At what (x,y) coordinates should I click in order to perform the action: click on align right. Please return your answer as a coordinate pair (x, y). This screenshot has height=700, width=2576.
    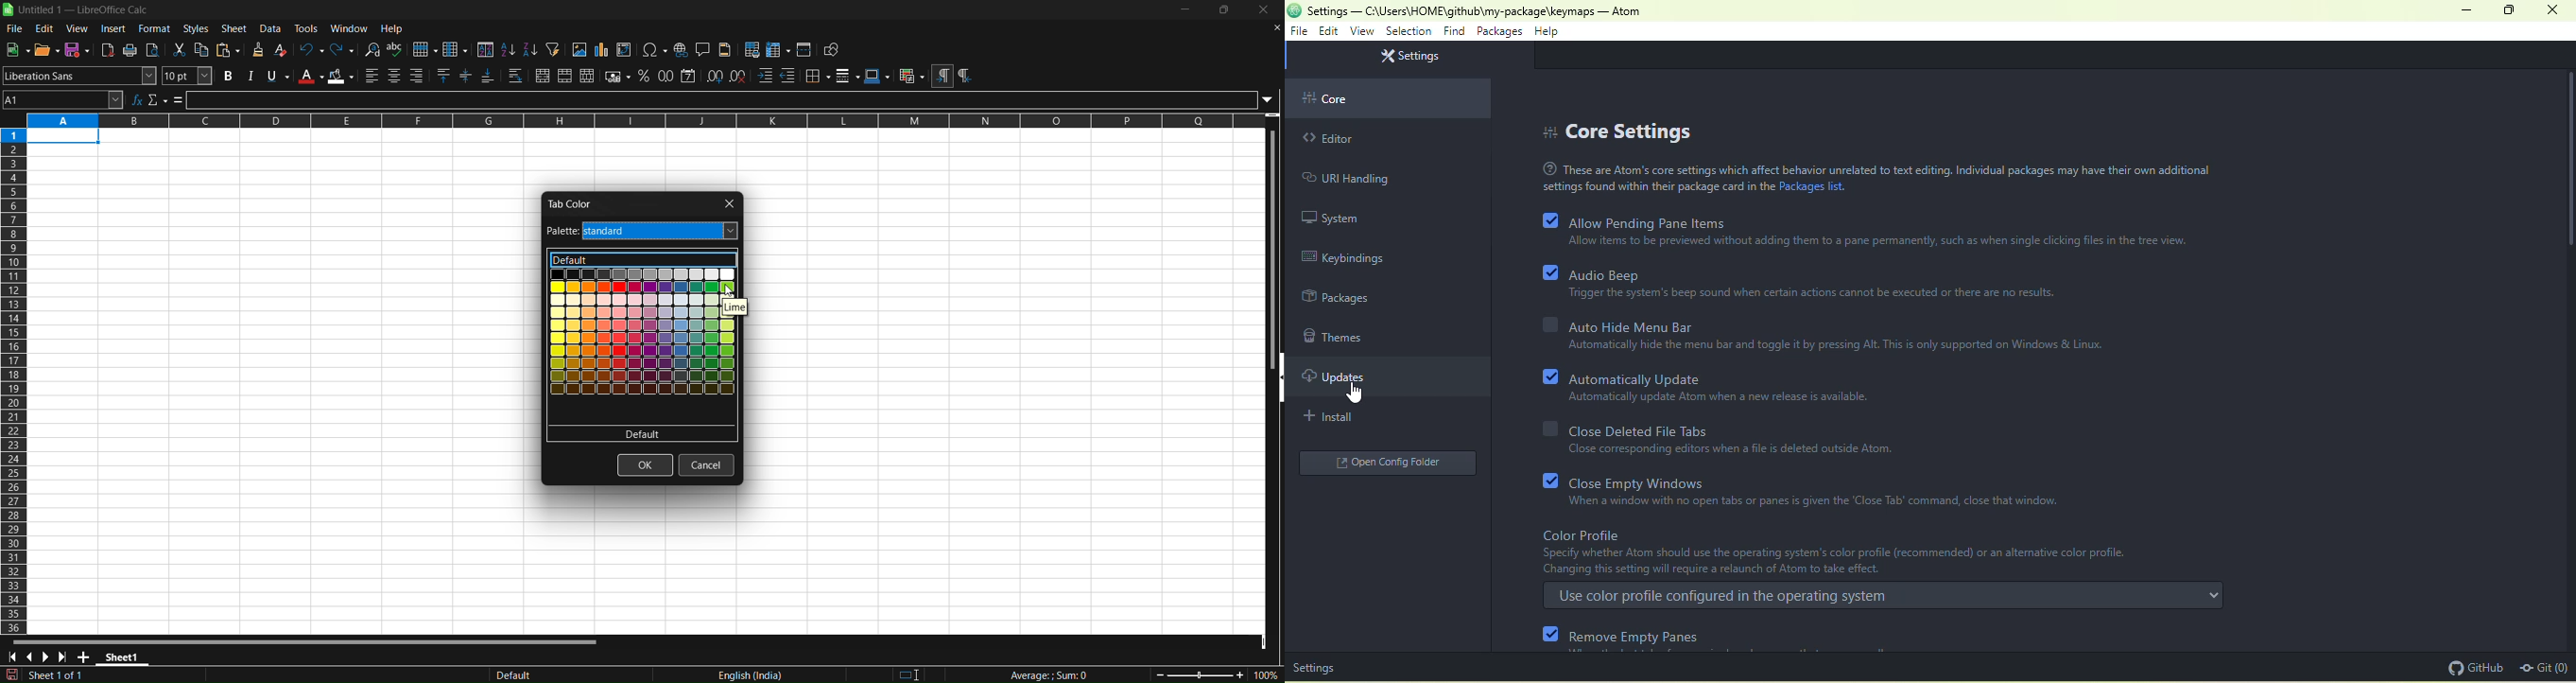
    Looking at the image, I should click on (419, 76).